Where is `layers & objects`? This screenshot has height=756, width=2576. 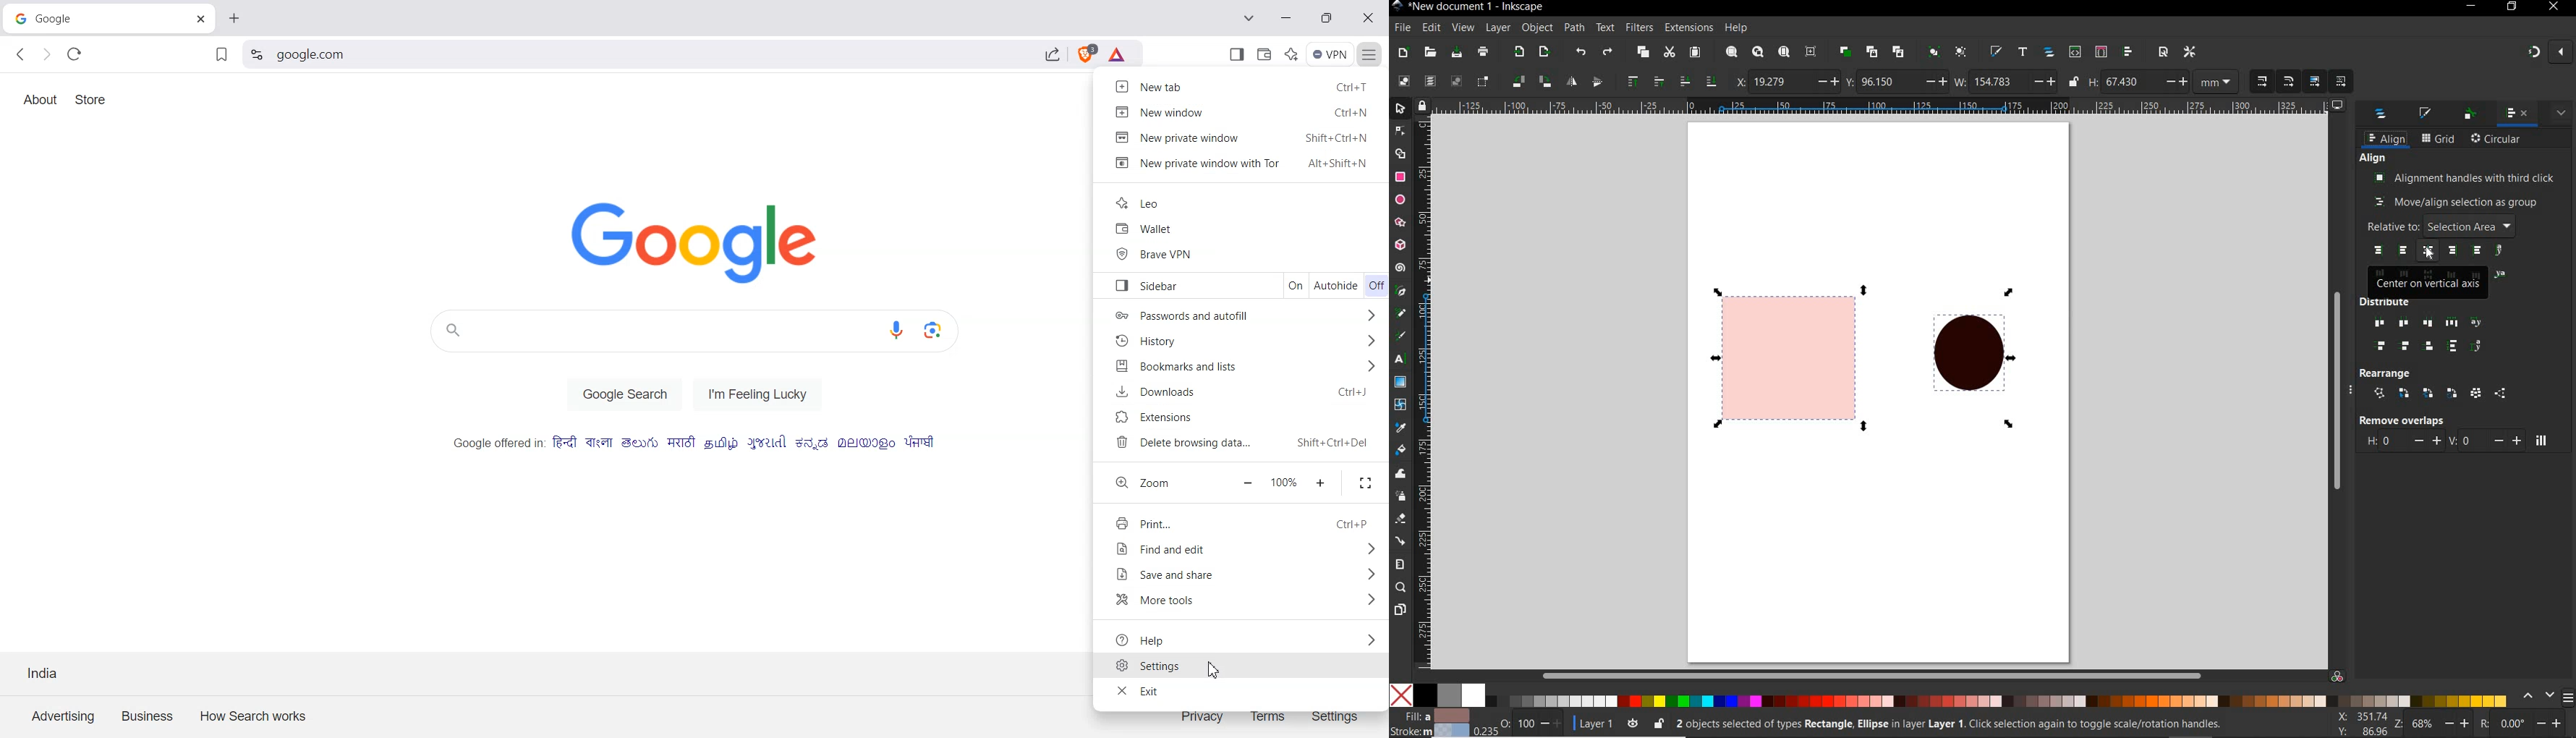 layers & objects is located at coordinates (2382, 115).